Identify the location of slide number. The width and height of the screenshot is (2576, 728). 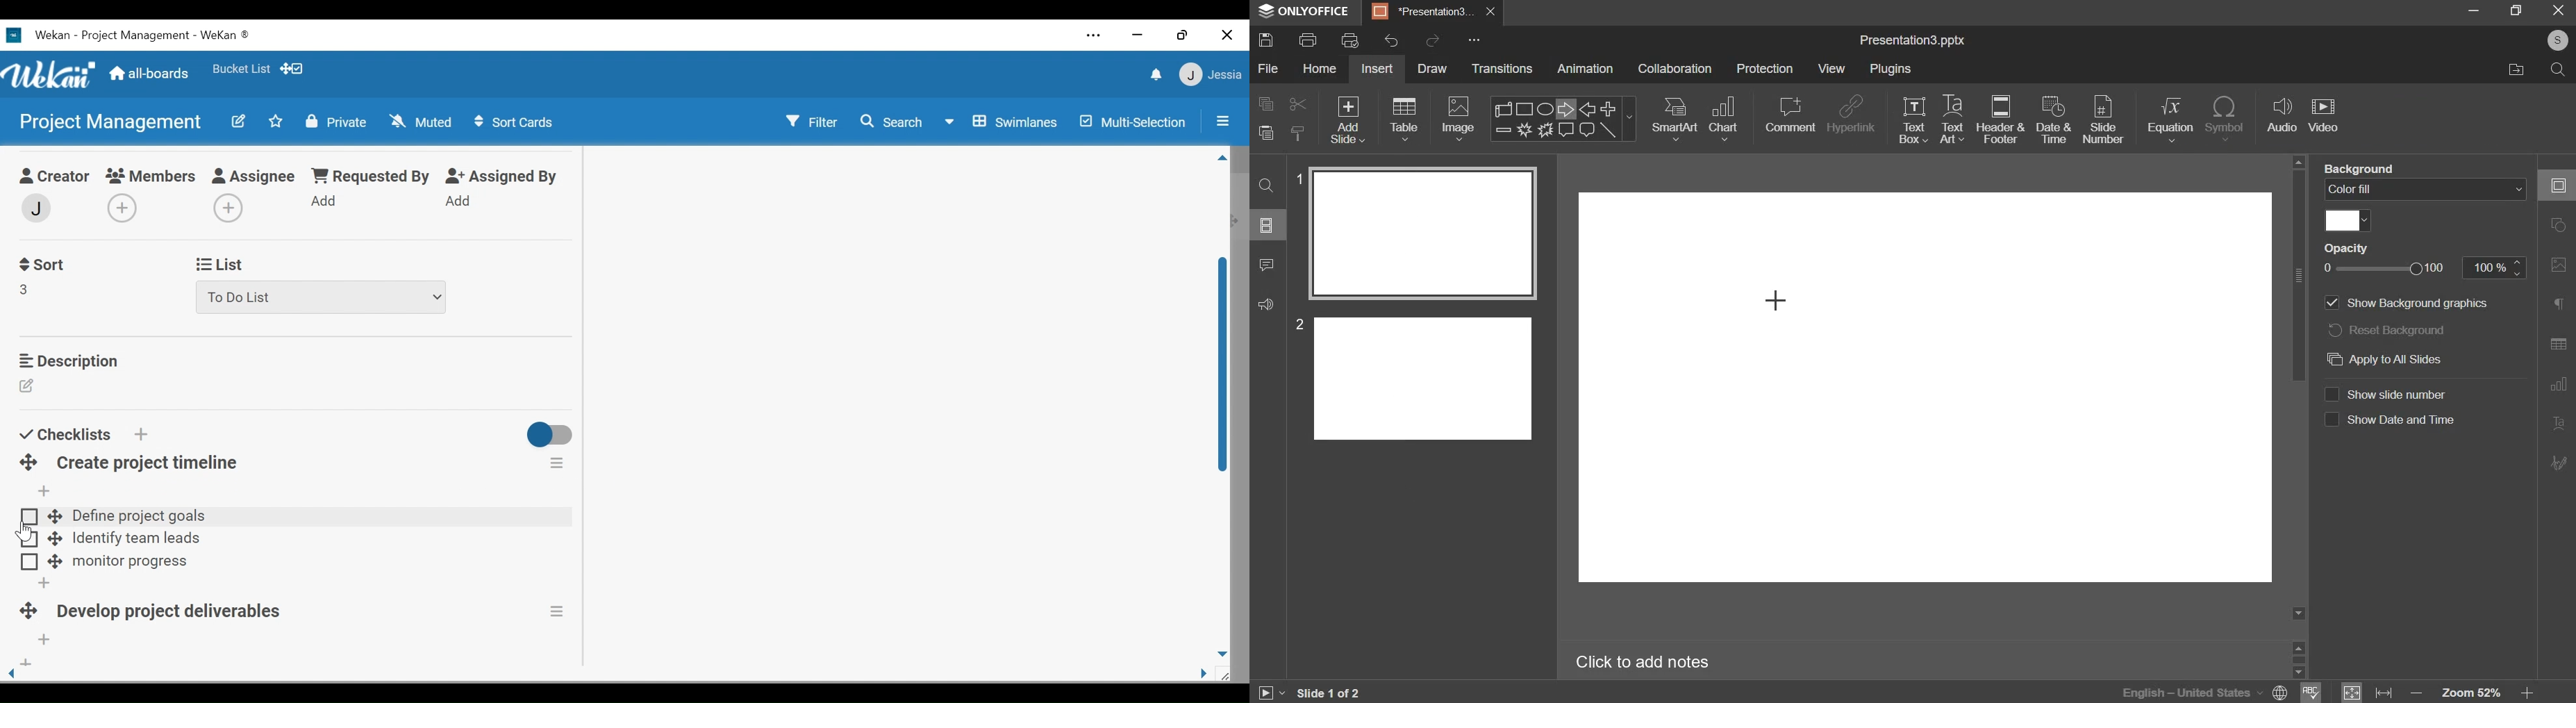
(1297, 177).